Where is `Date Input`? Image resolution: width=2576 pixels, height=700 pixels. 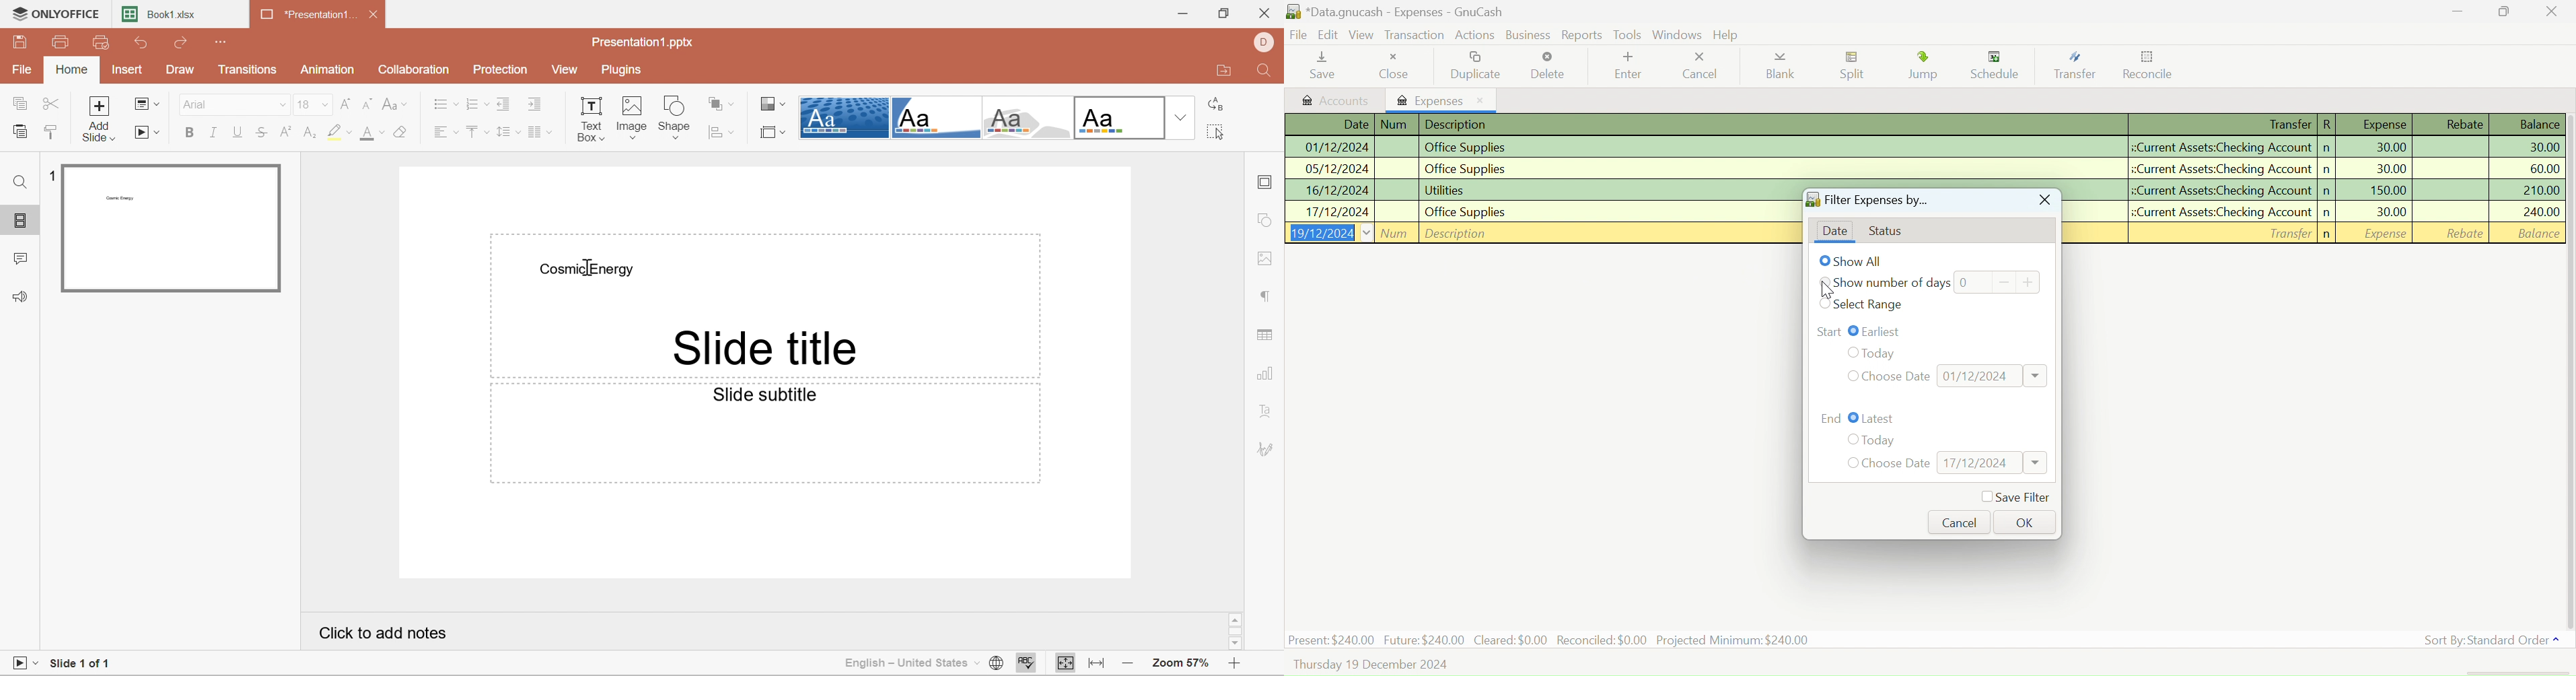 Date Input is located at coordinates (1992, 463).